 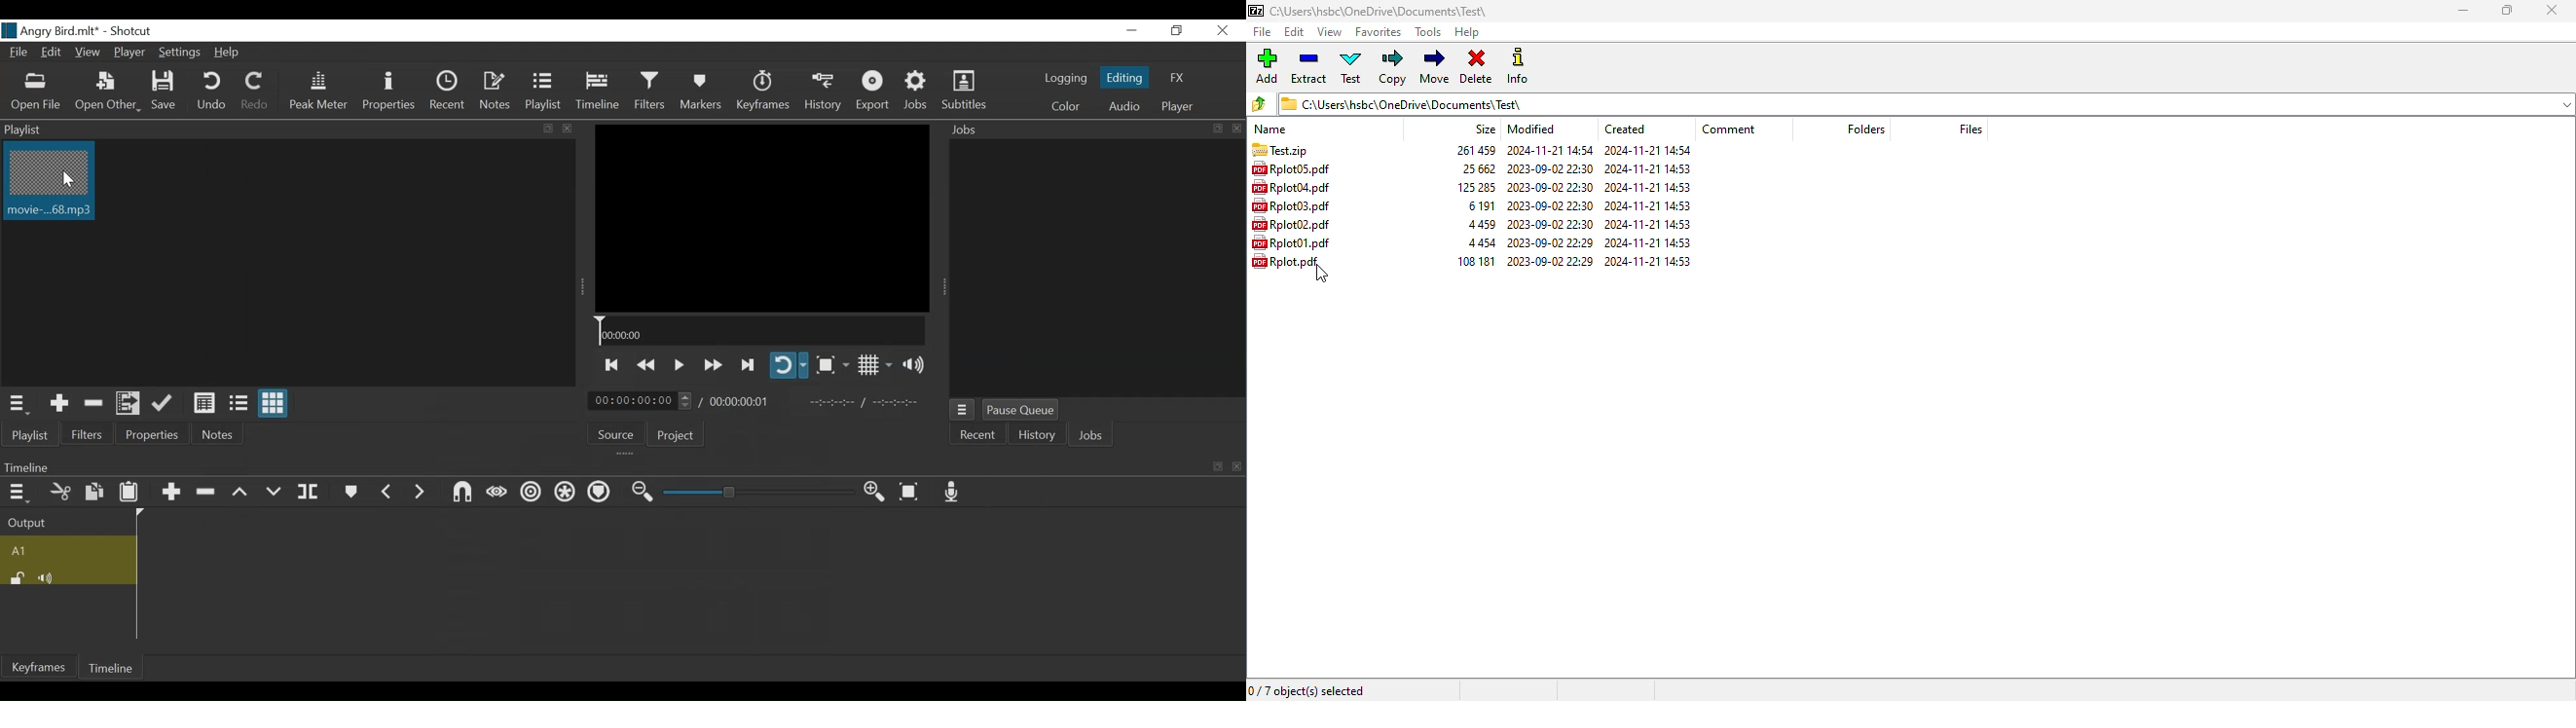 What do you see at coordinates (166, 92) in the screenshot?
I see `Save` at bounding box center [166, 92].